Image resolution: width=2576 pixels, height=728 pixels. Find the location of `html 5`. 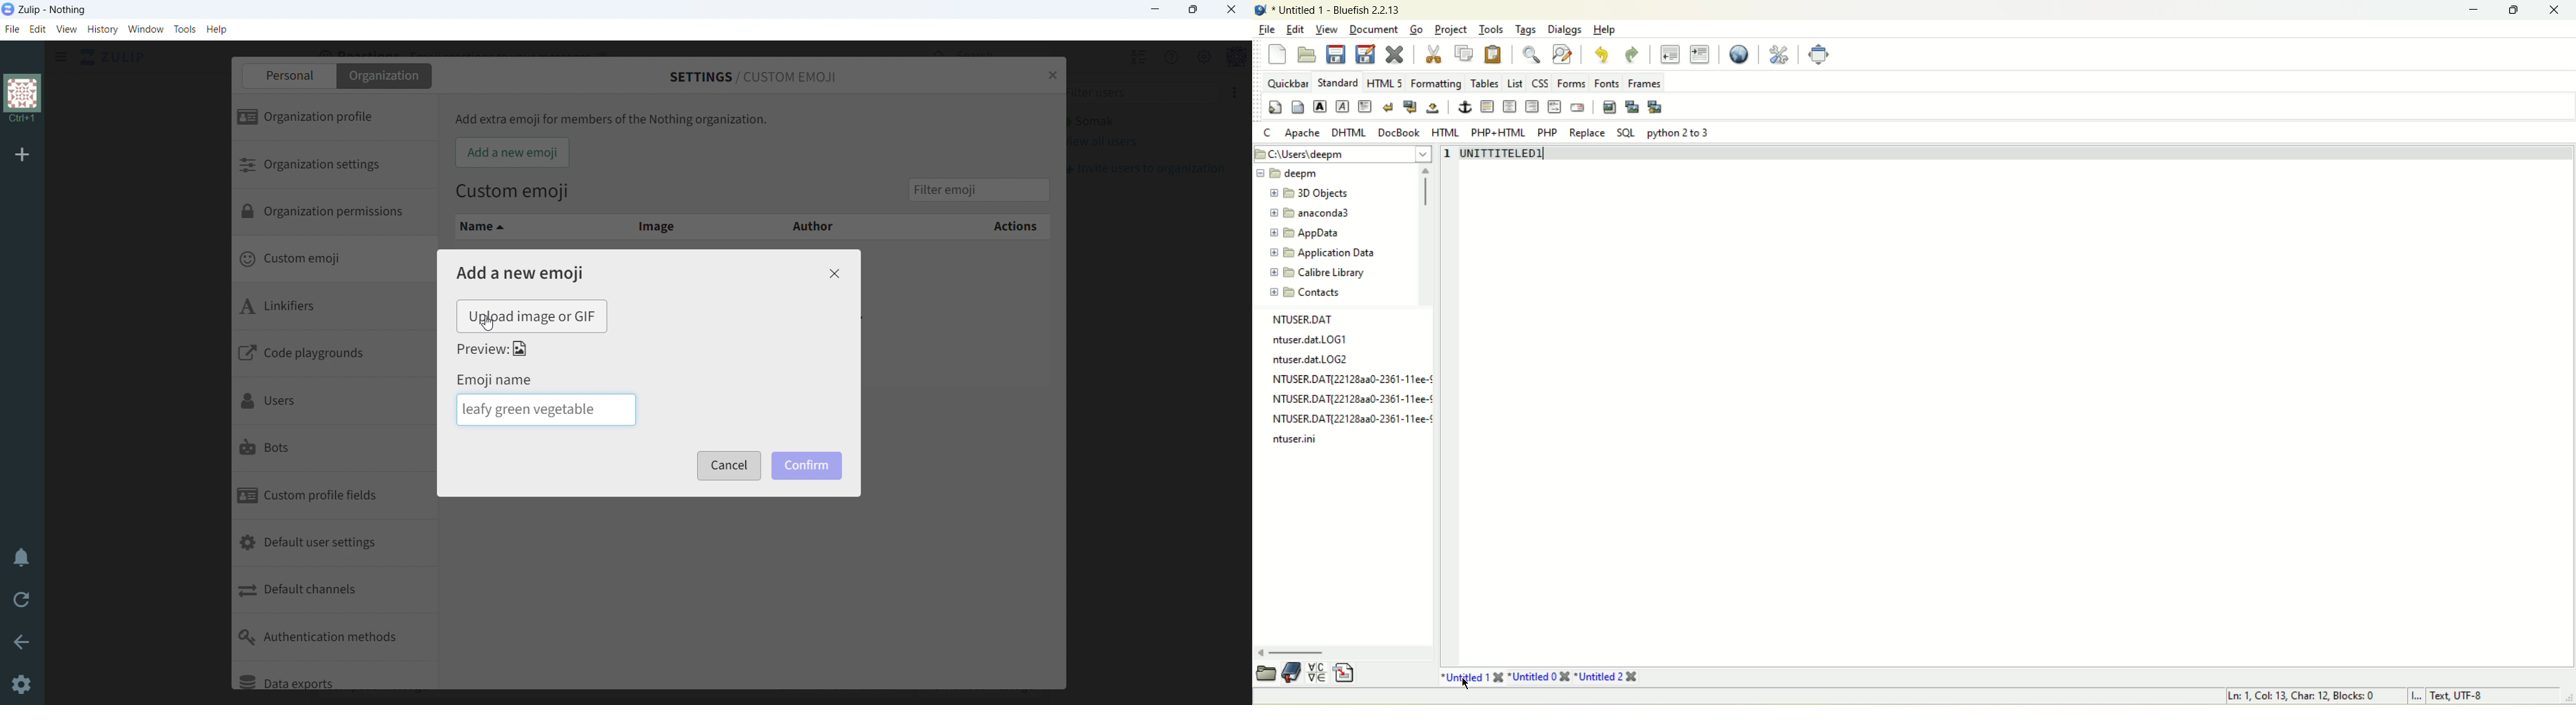

html 5 is located at coordinates (1383, 81).